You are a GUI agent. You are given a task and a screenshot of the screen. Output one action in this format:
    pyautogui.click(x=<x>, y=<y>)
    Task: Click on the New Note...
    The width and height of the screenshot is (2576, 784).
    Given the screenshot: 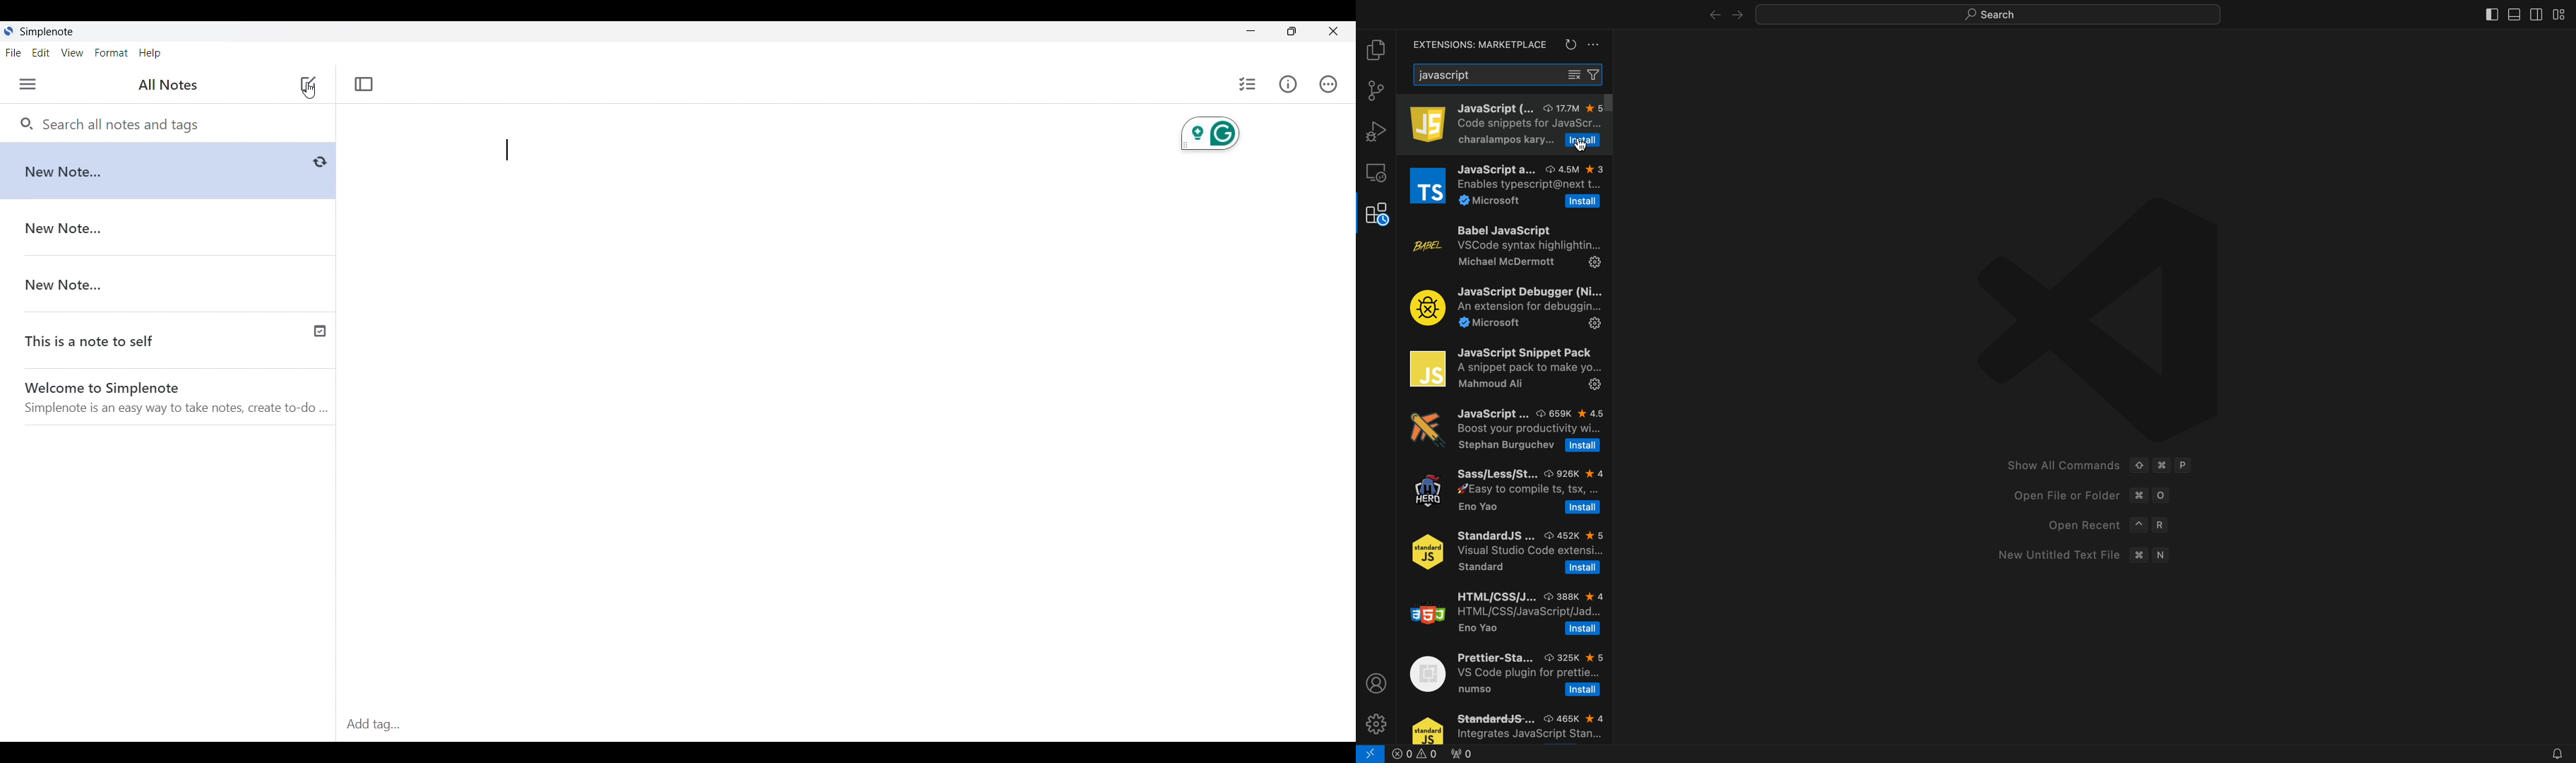 What is the action you would take?
    pyautogui.click(x=161, y=282)
    